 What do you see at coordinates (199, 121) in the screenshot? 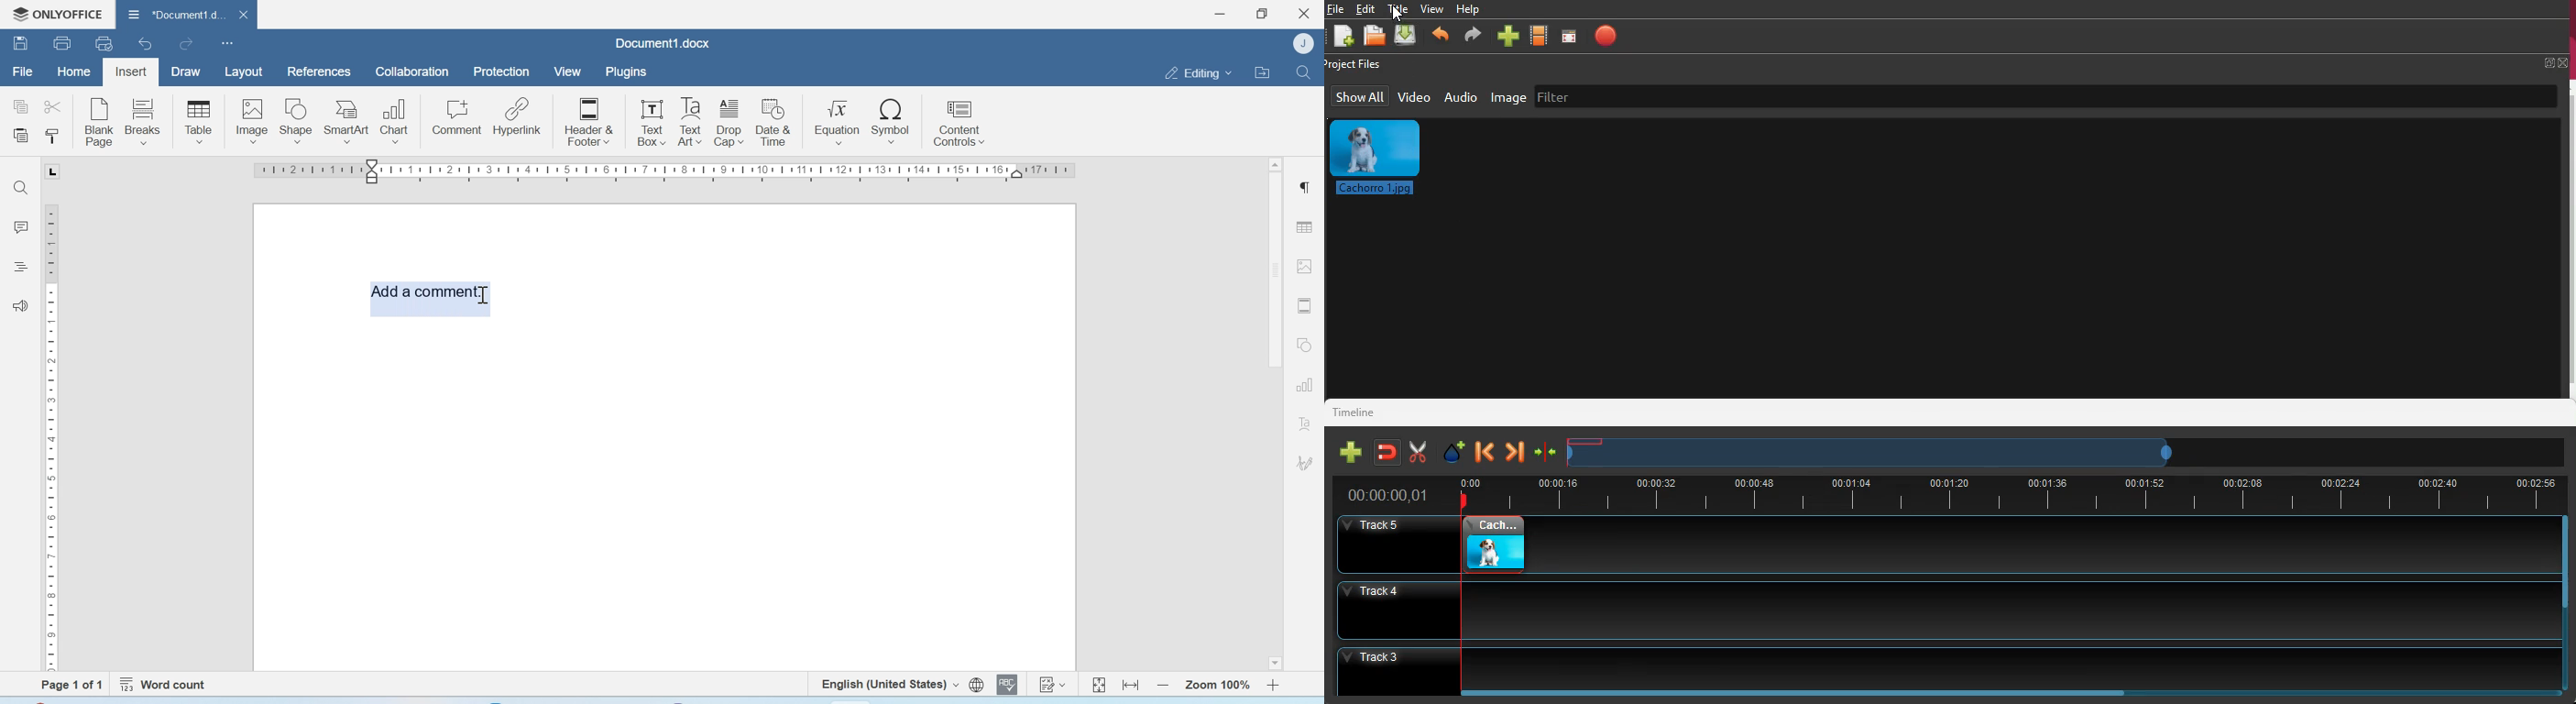
I see `Table` at bounding box center [199, 121].